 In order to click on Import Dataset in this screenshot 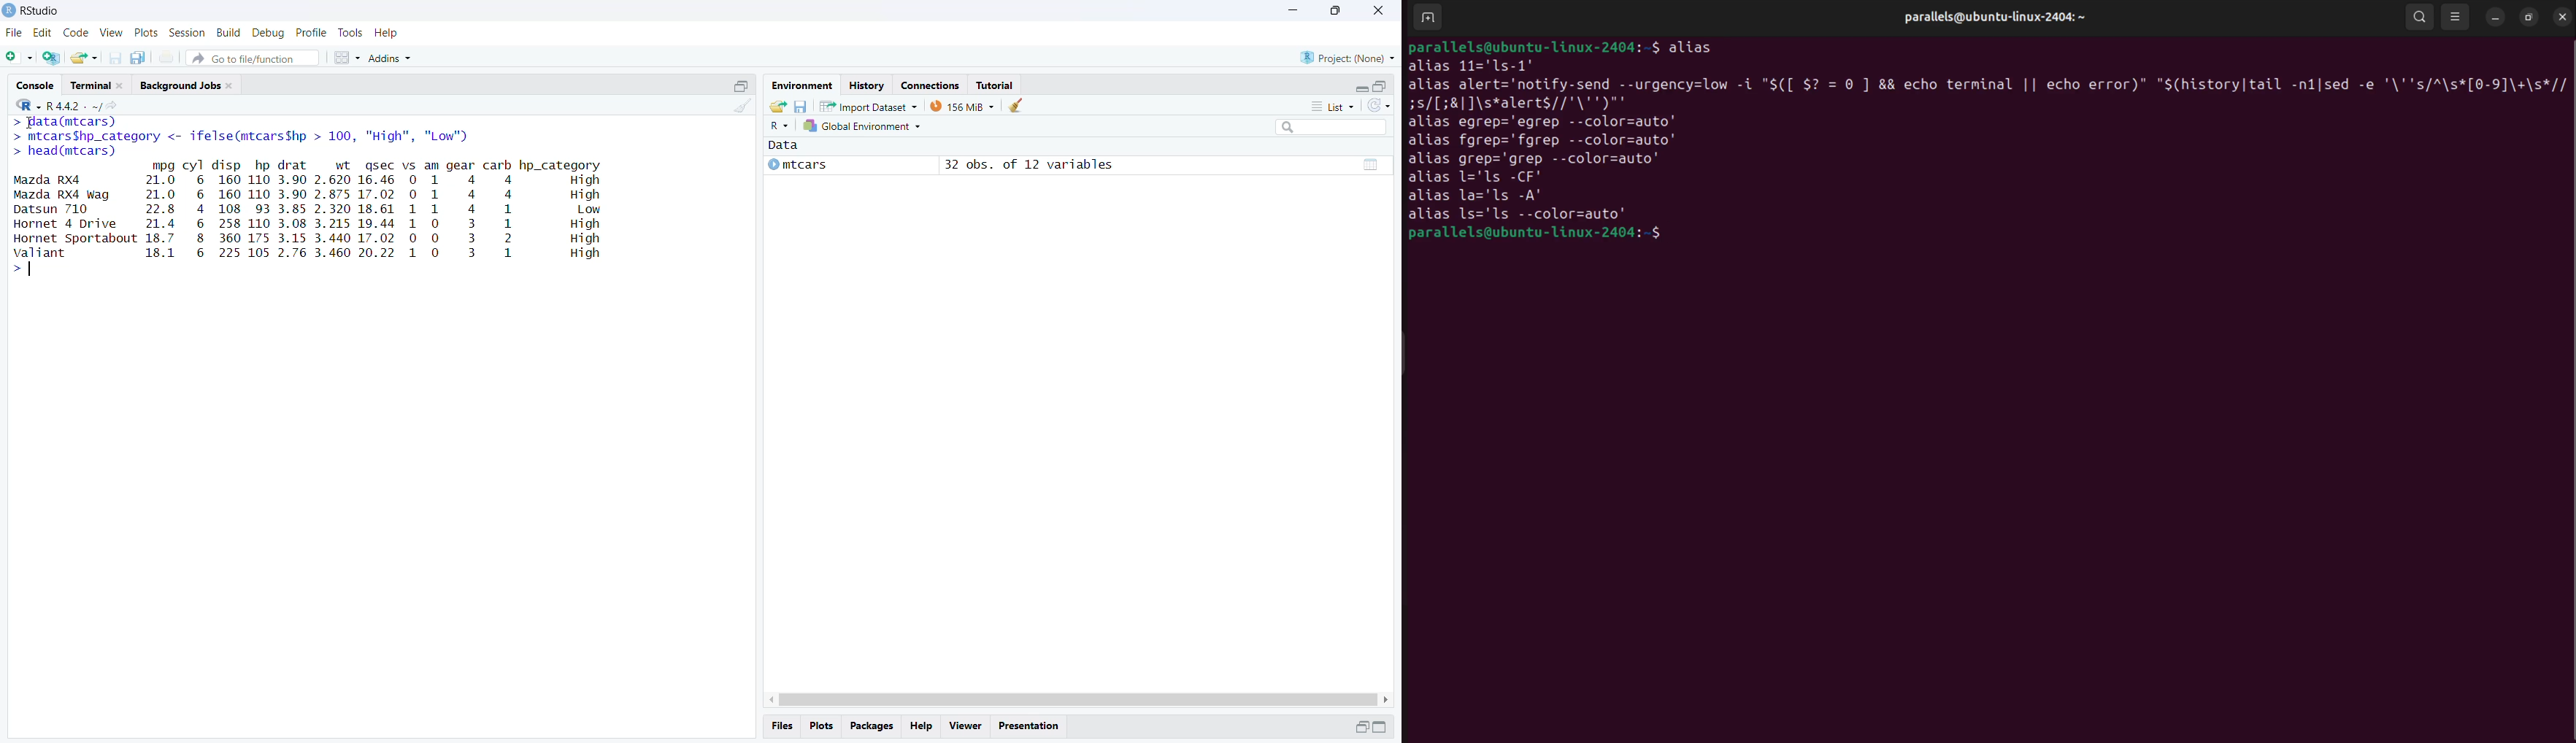, I will do `click(869, 106)`.